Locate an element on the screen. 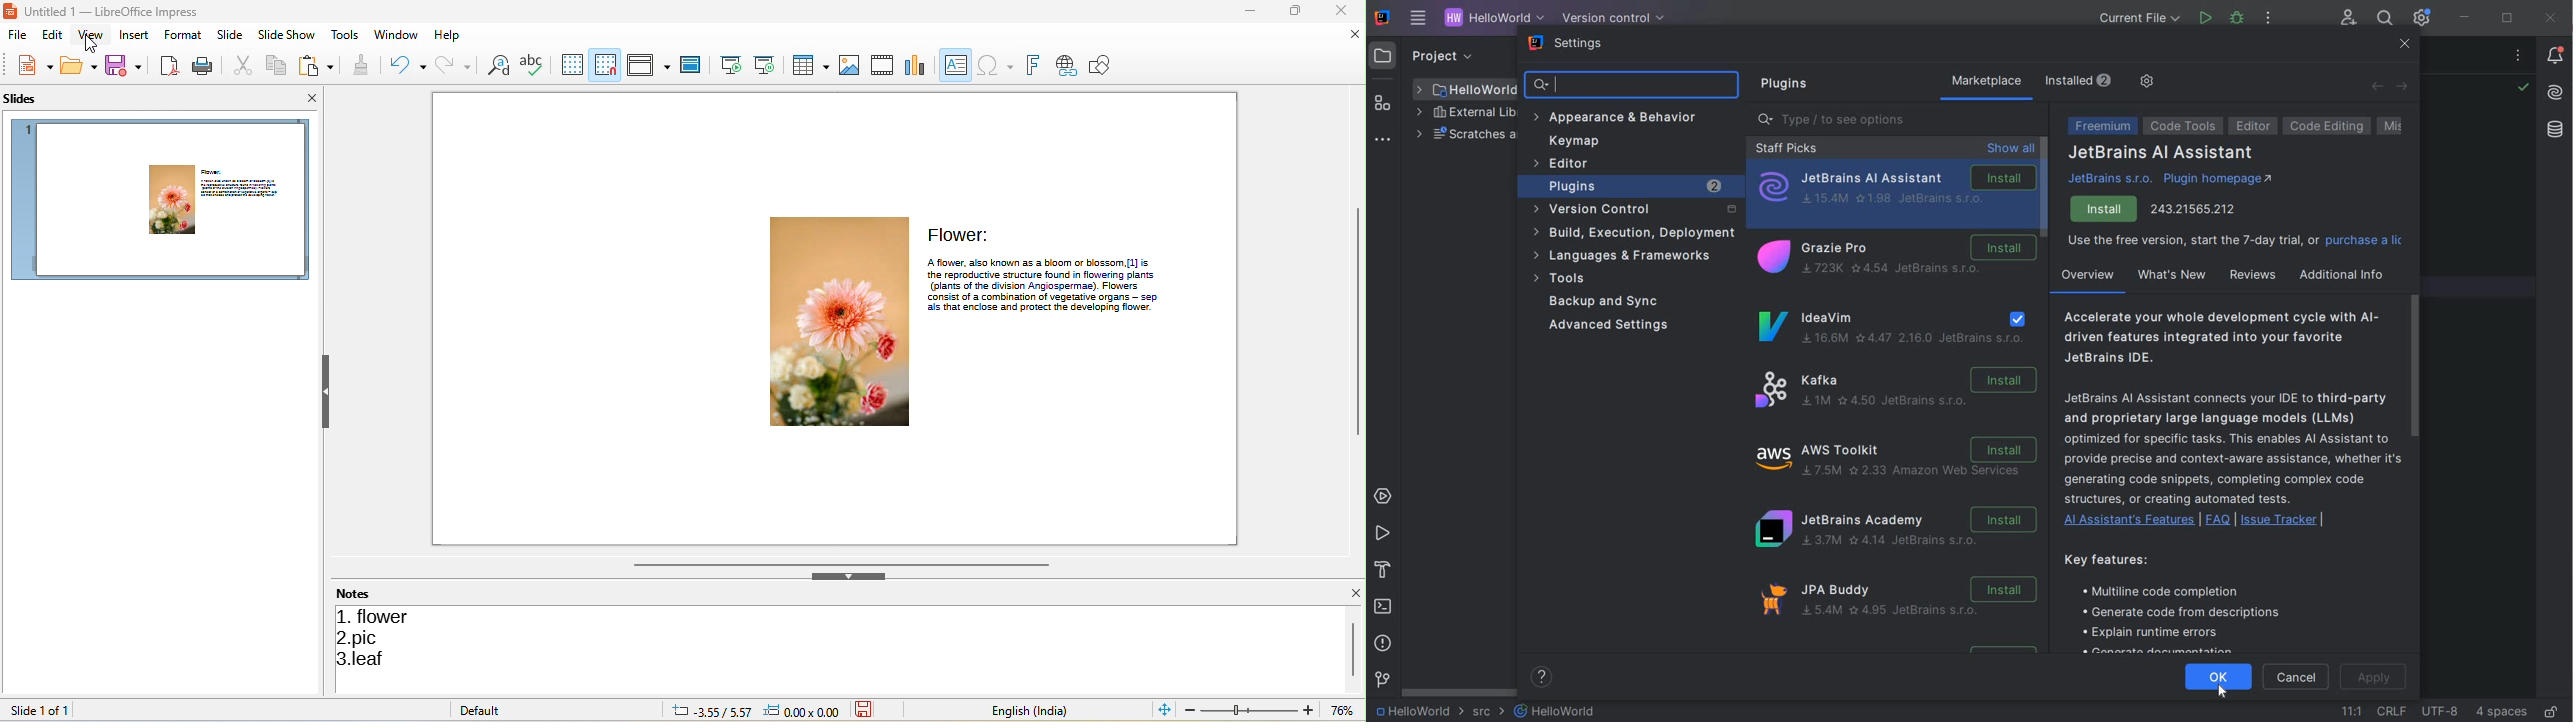 Image resolution: width=2576 pixels, height=728 pixels. KEY FEATURES is located at coordinates (2184, 601).